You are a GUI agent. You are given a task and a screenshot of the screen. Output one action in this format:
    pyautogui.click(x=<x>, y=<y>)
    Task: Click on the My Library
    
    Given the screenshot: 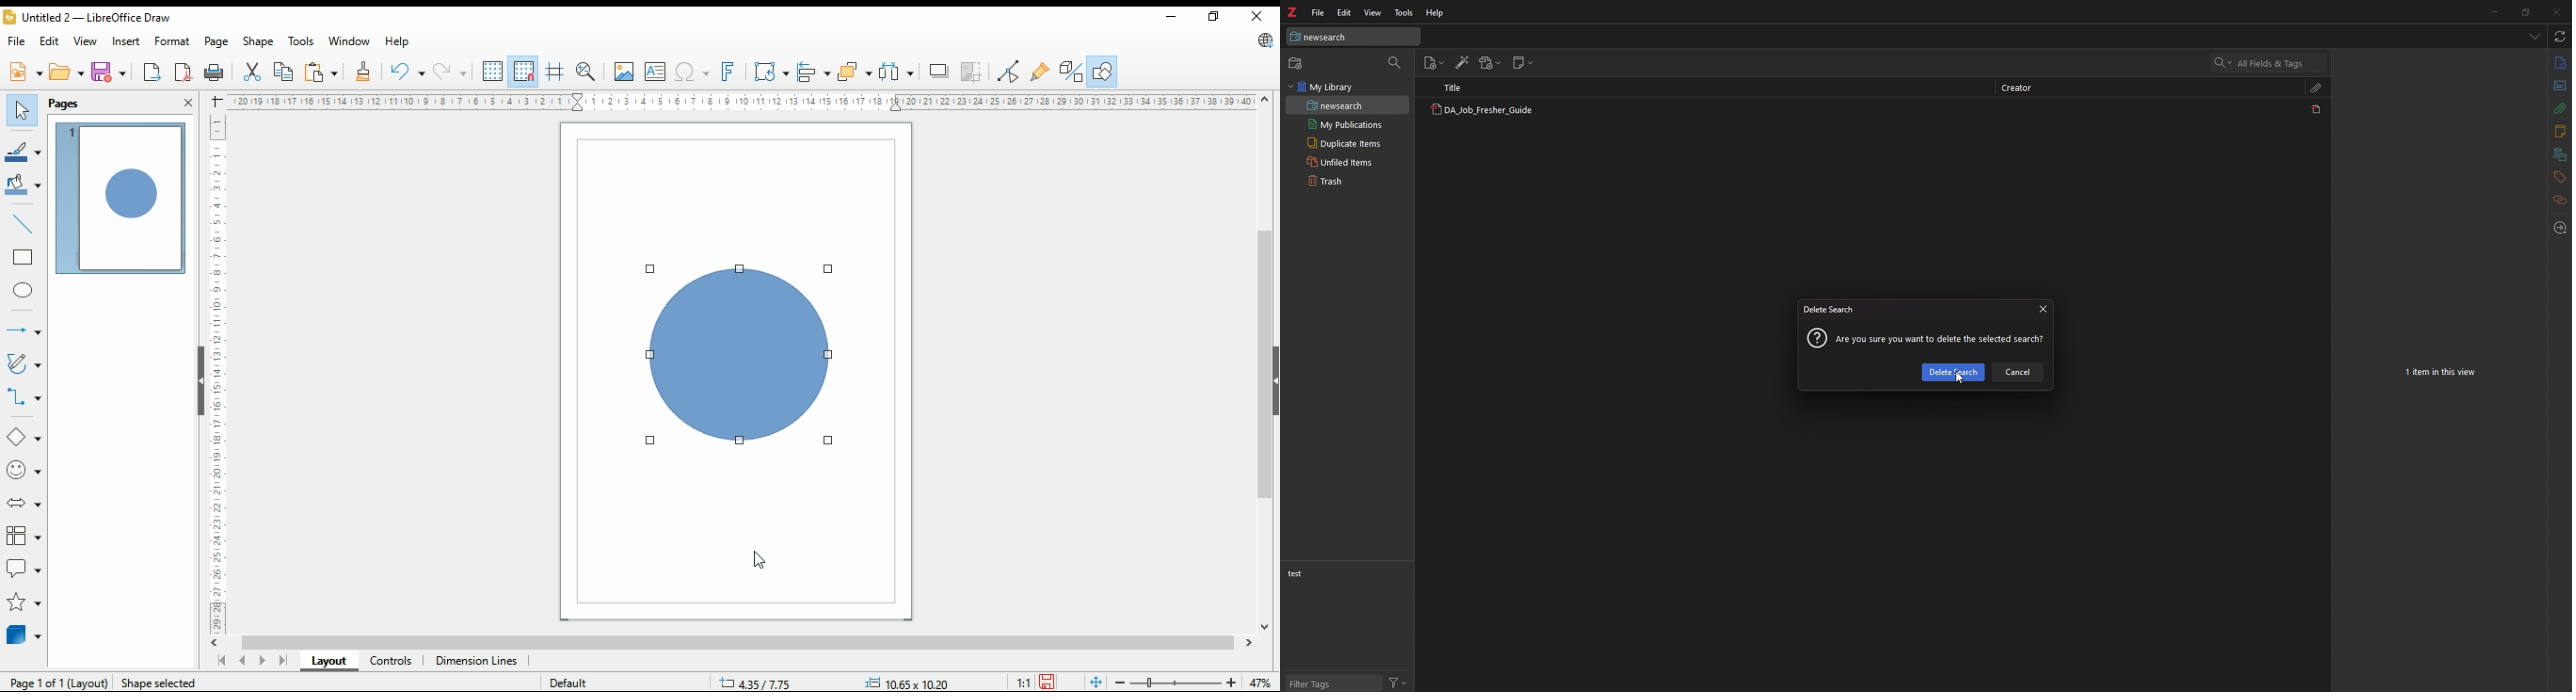 What is the action you would take?
    pyautogui.click(x=1326, y=89)
    